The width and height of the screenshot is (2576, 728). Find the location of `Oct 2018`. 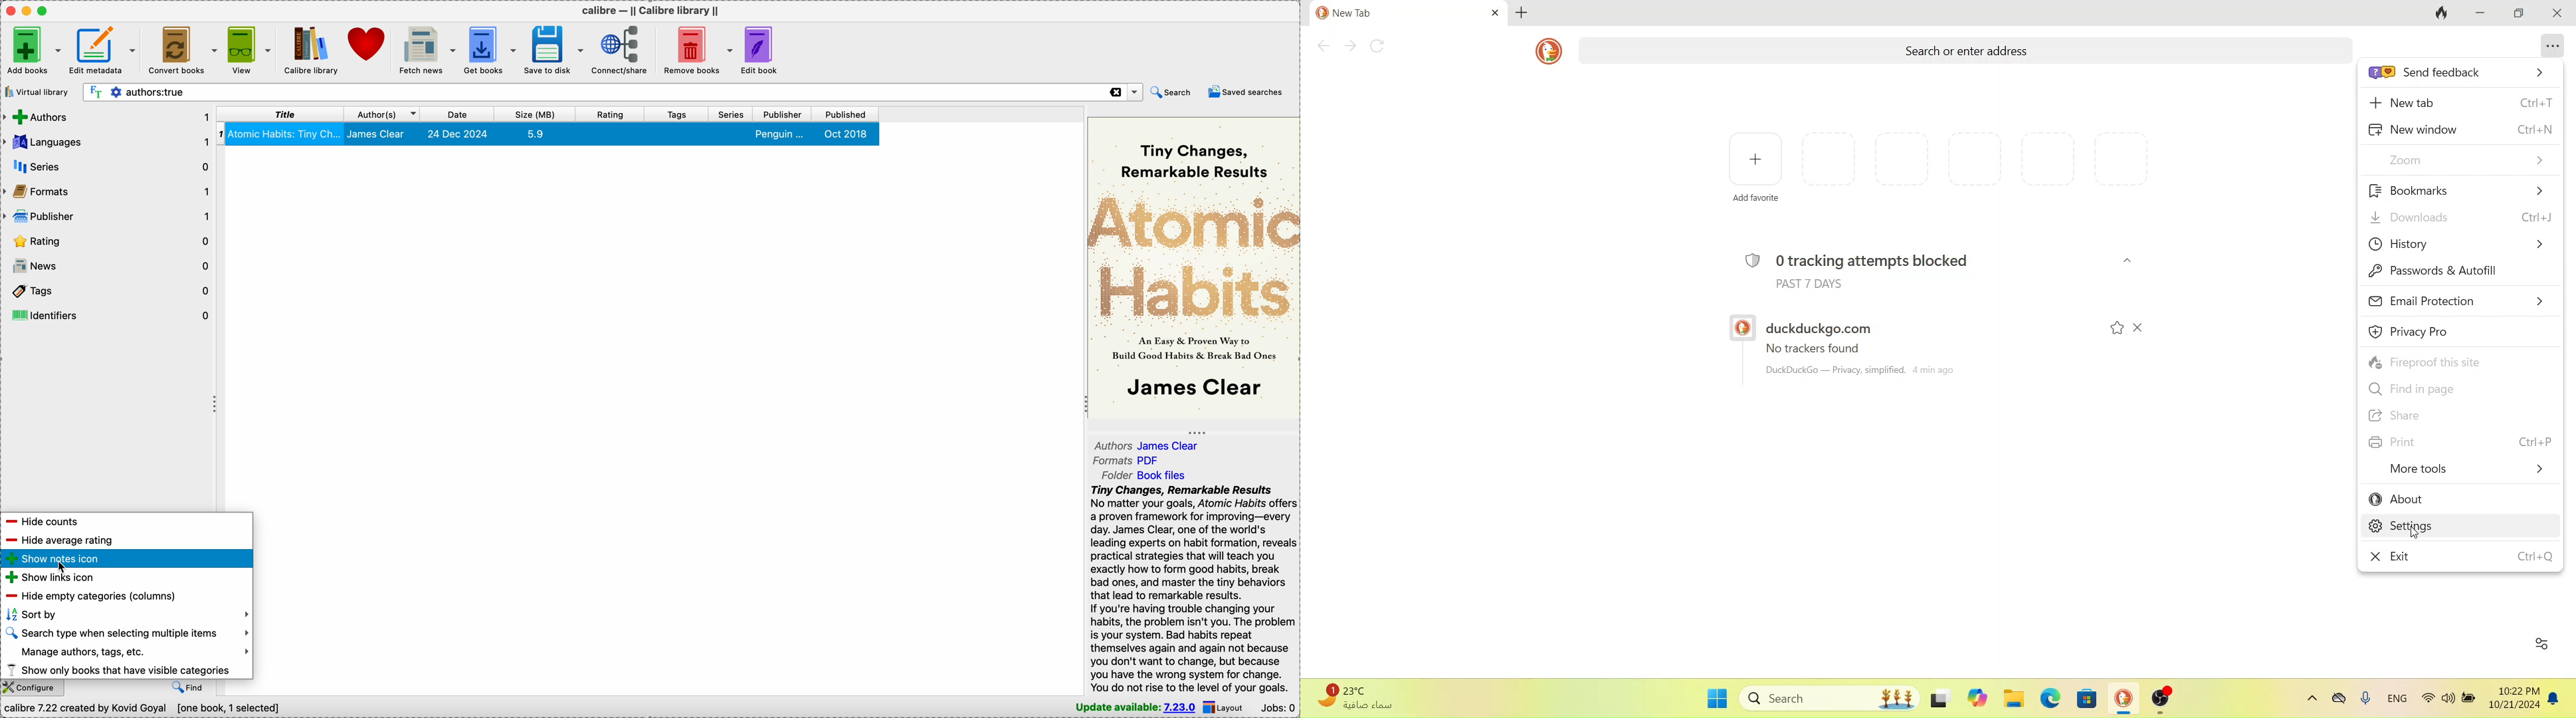

Oct 2018 is located at coordinates (847, 134).